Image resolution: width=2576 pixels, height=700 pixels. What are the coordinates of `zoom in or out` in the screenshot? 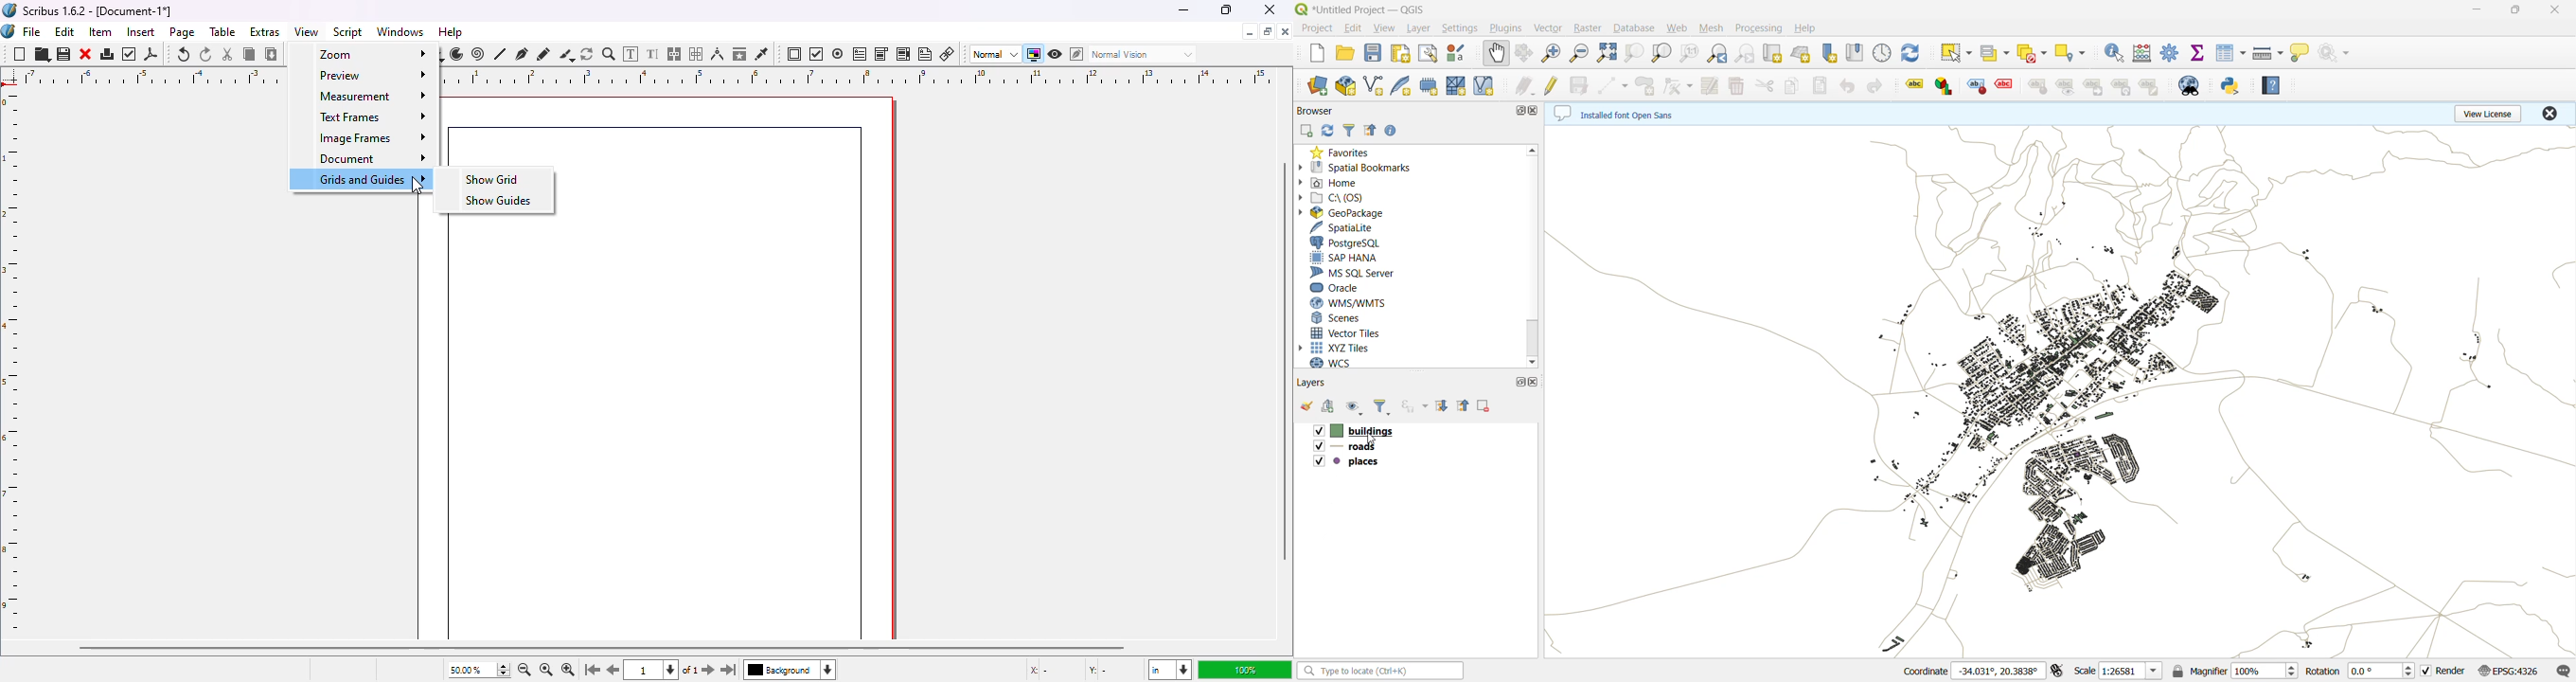 It's located at (609, 54).